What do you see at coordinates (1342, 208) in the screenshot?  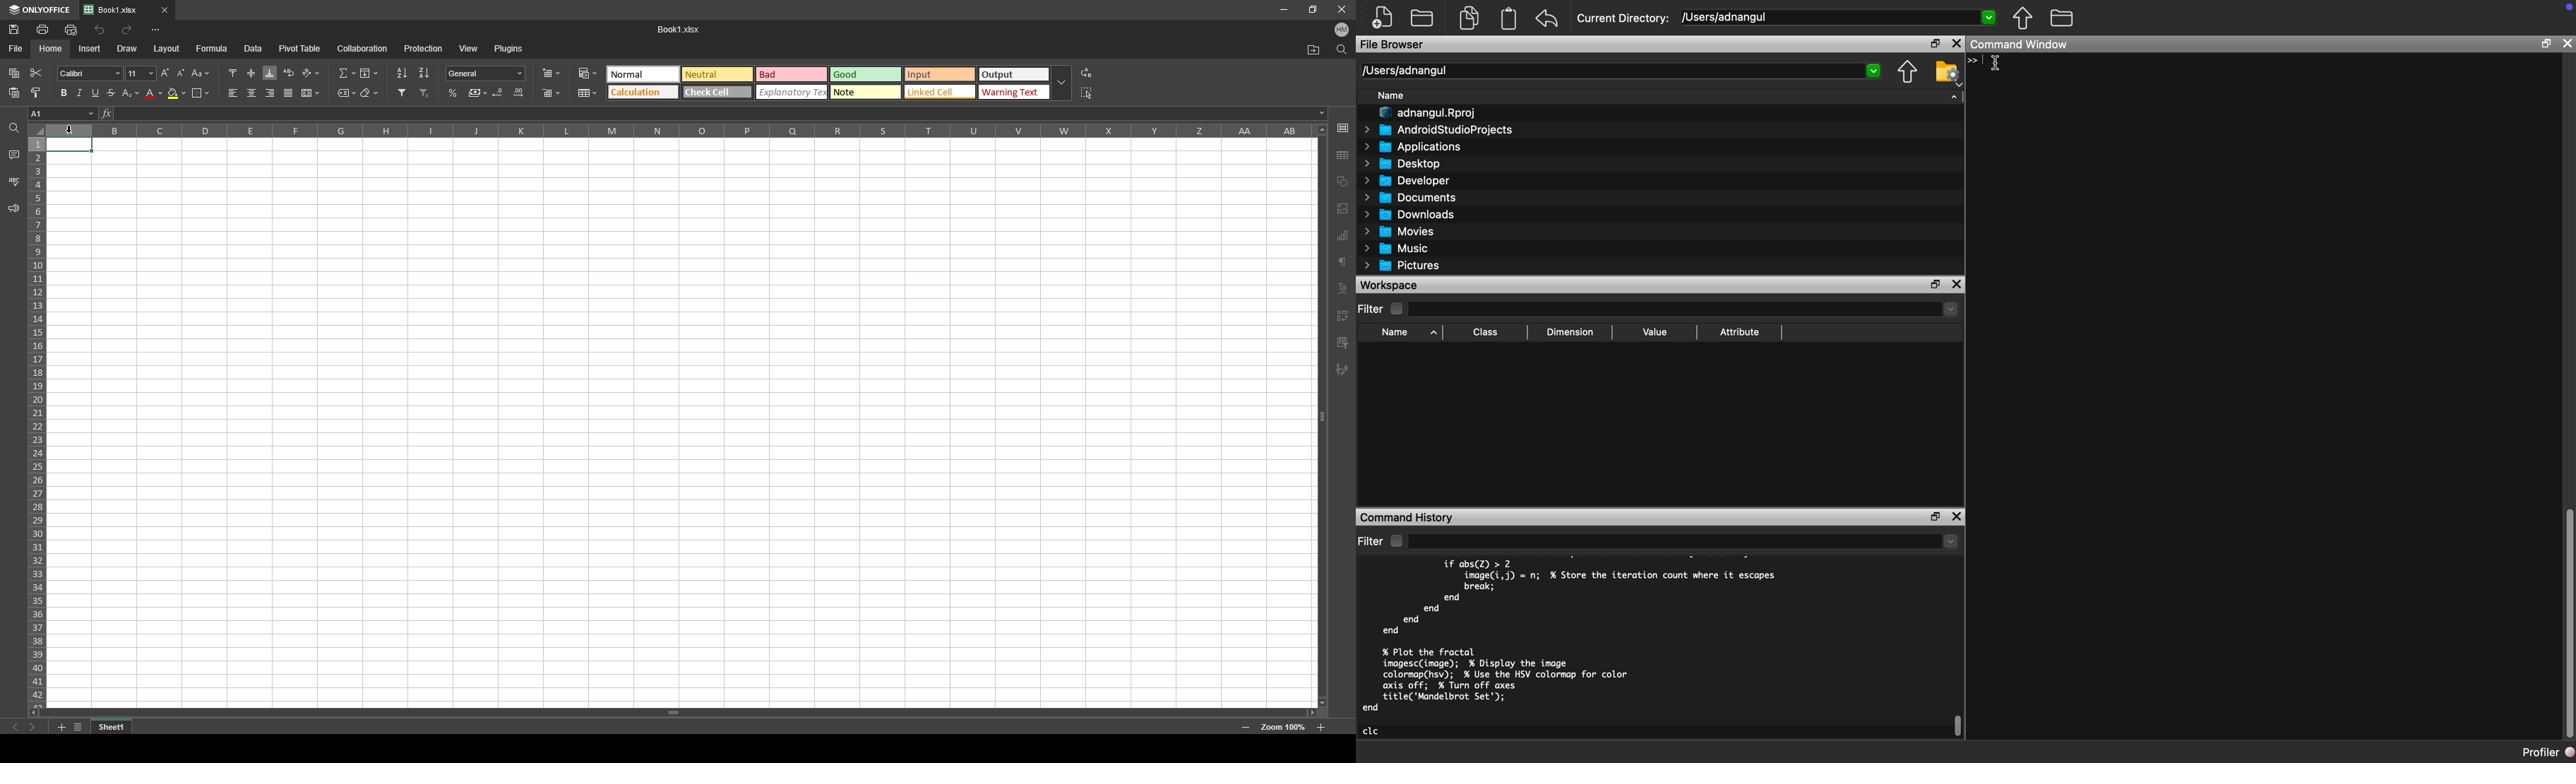 I see `image` at bounding box center [1342, 208].